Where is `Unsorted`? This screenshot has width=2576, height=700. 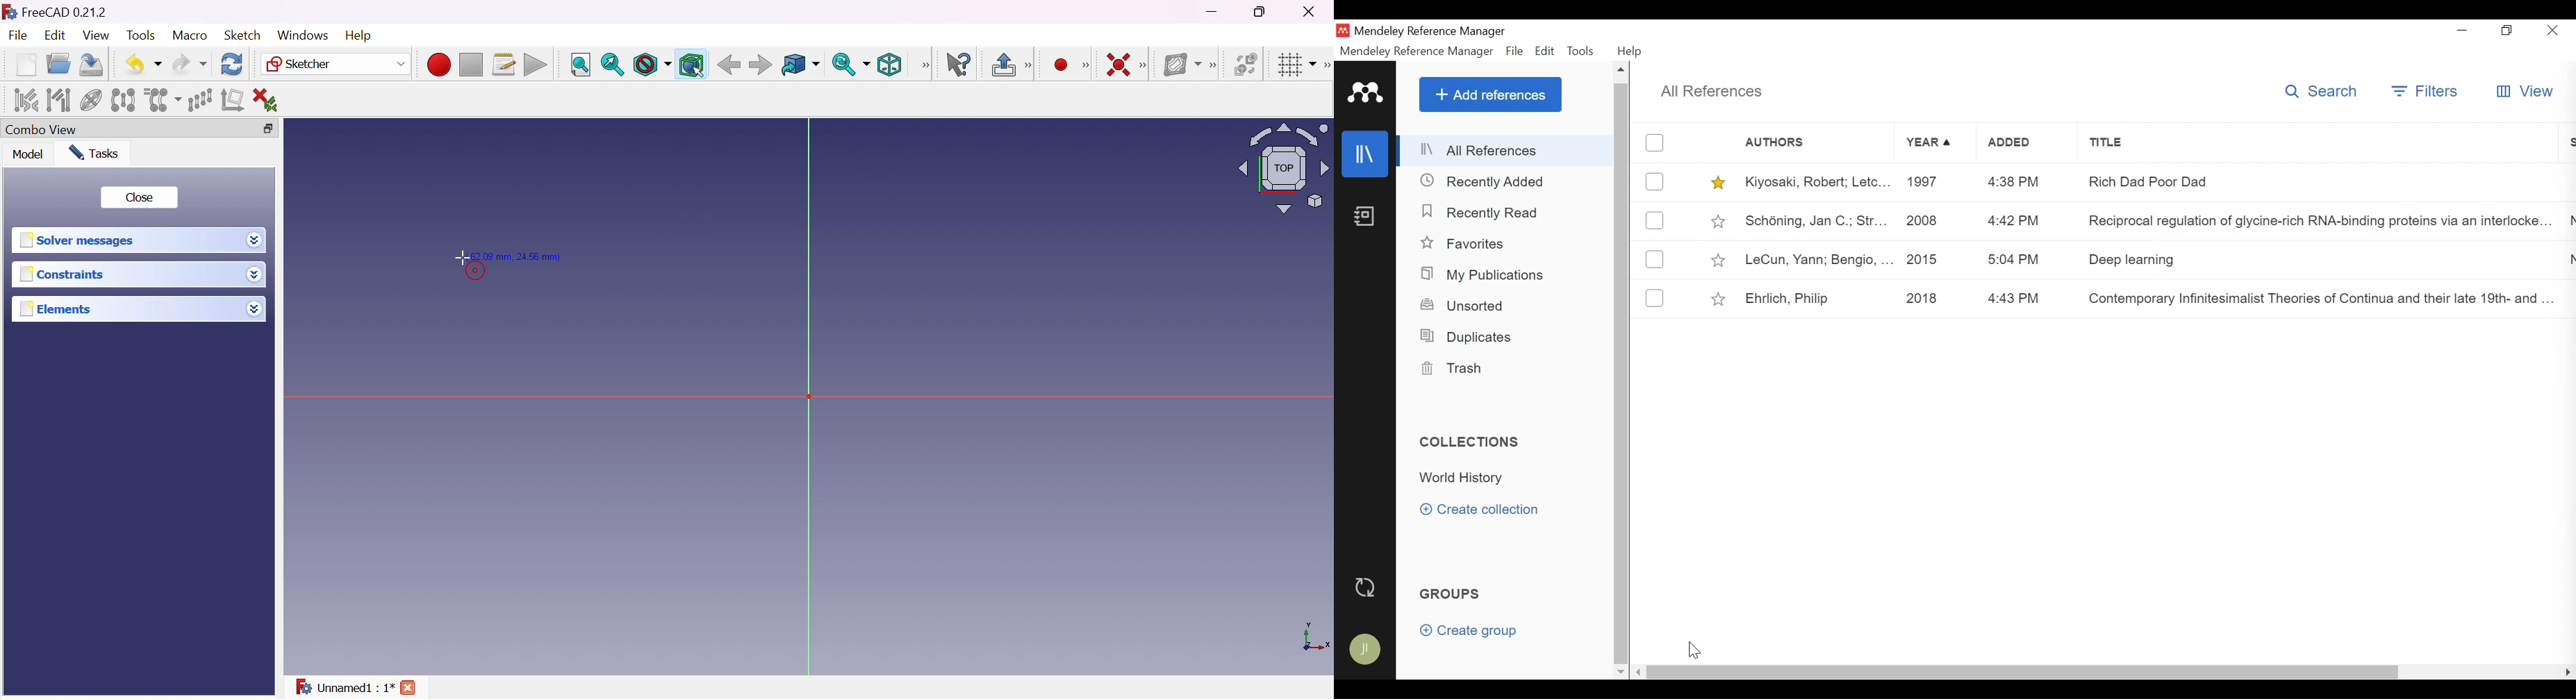
Unsorted is located at coordinates (1464, 305).